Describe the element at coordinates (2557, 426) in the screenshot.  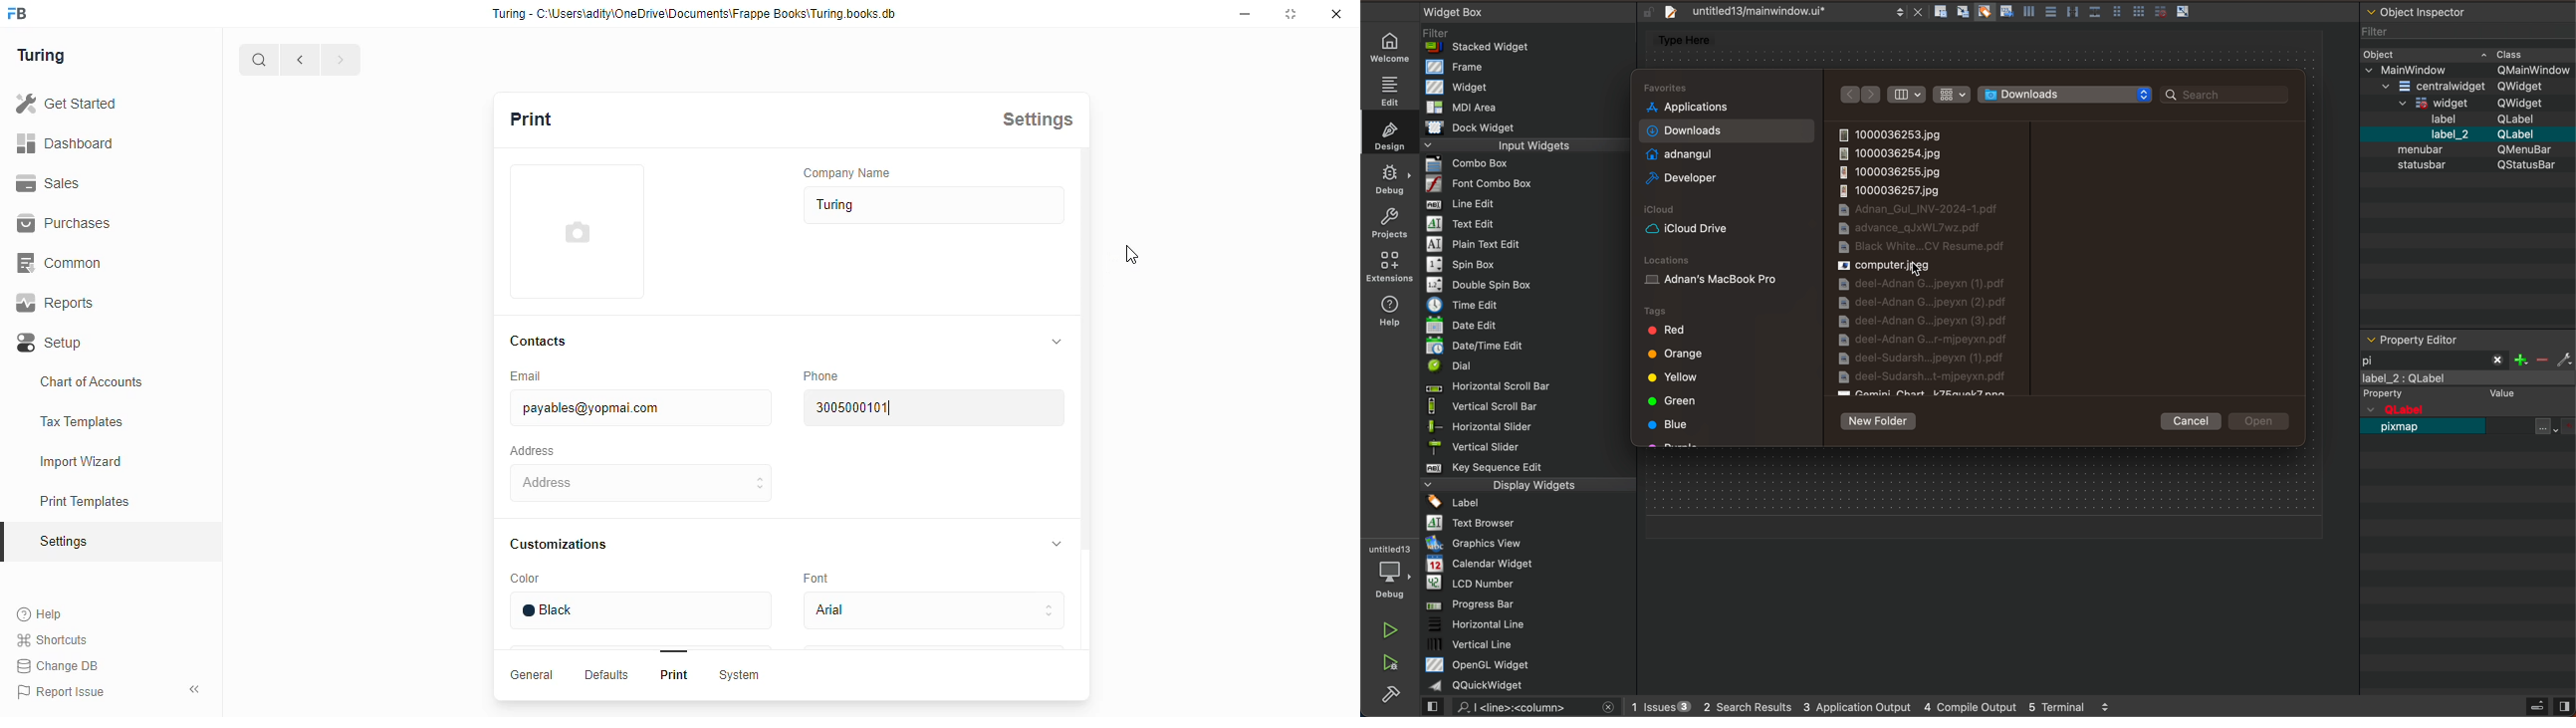
I see `file and resources select` at that location.